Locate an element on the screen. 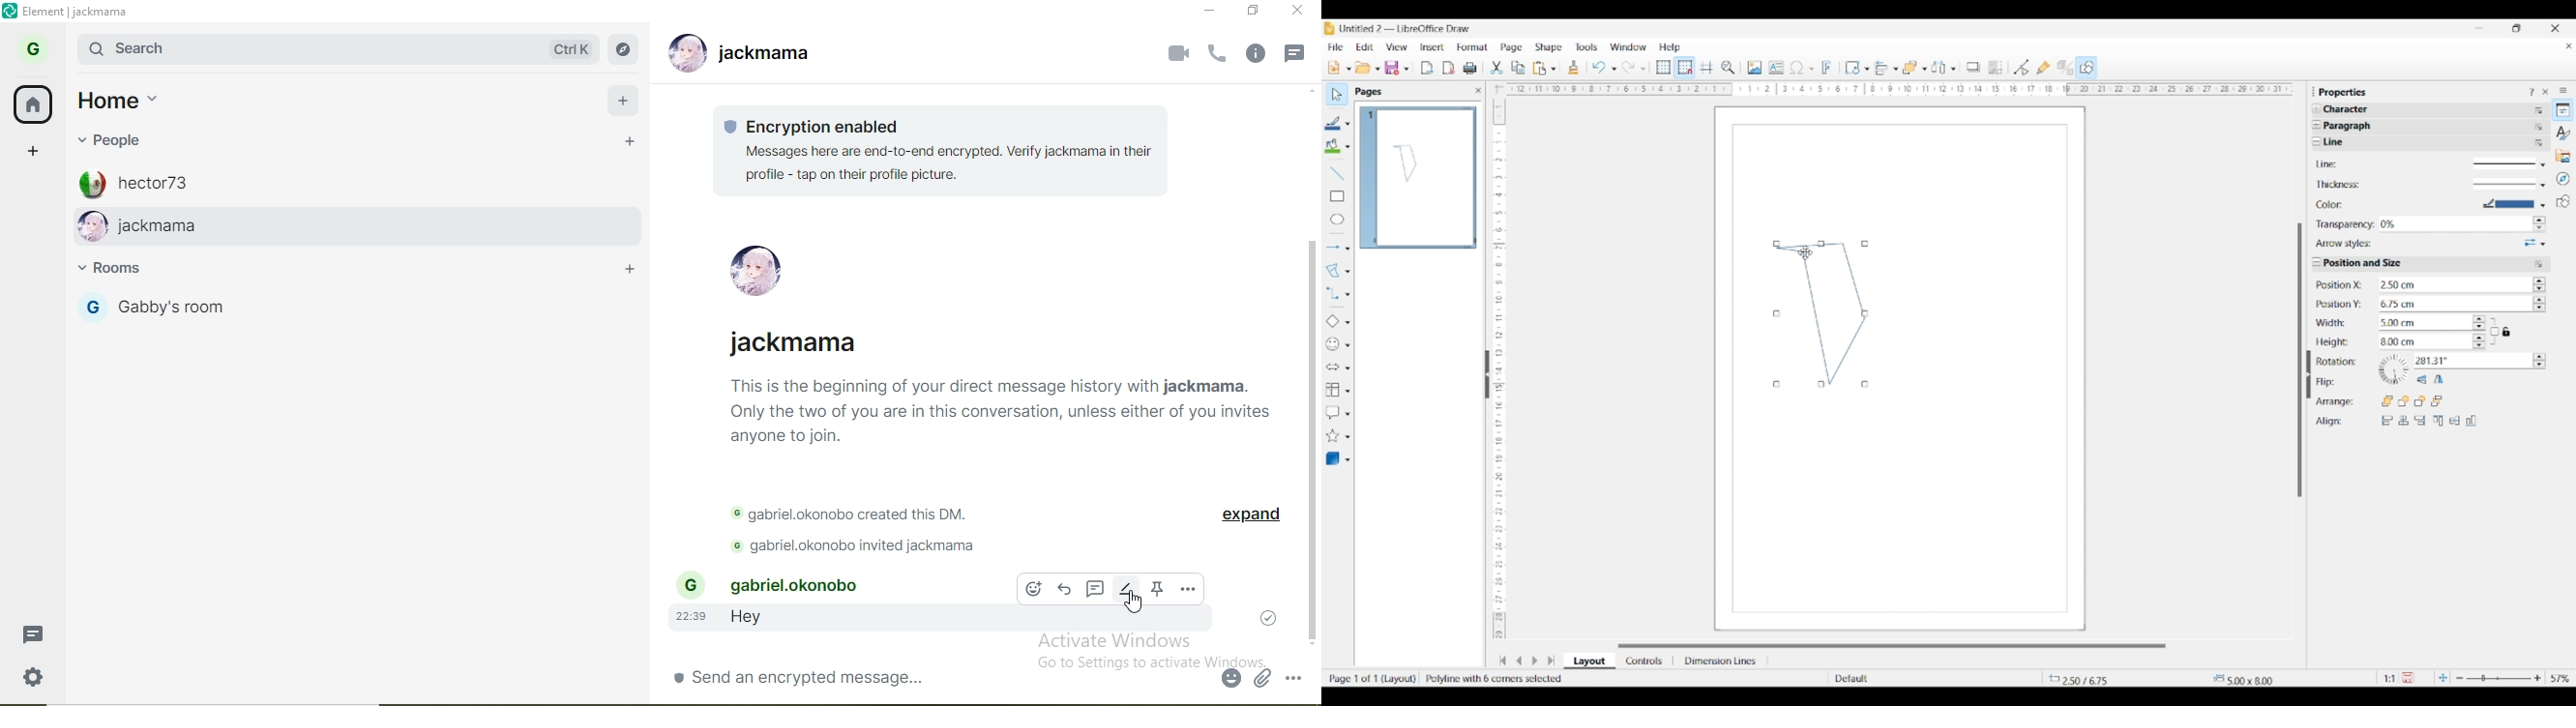 This screenshot has height=728, width=2576. Hide left sidebar is located at coordinates (1487, 375).